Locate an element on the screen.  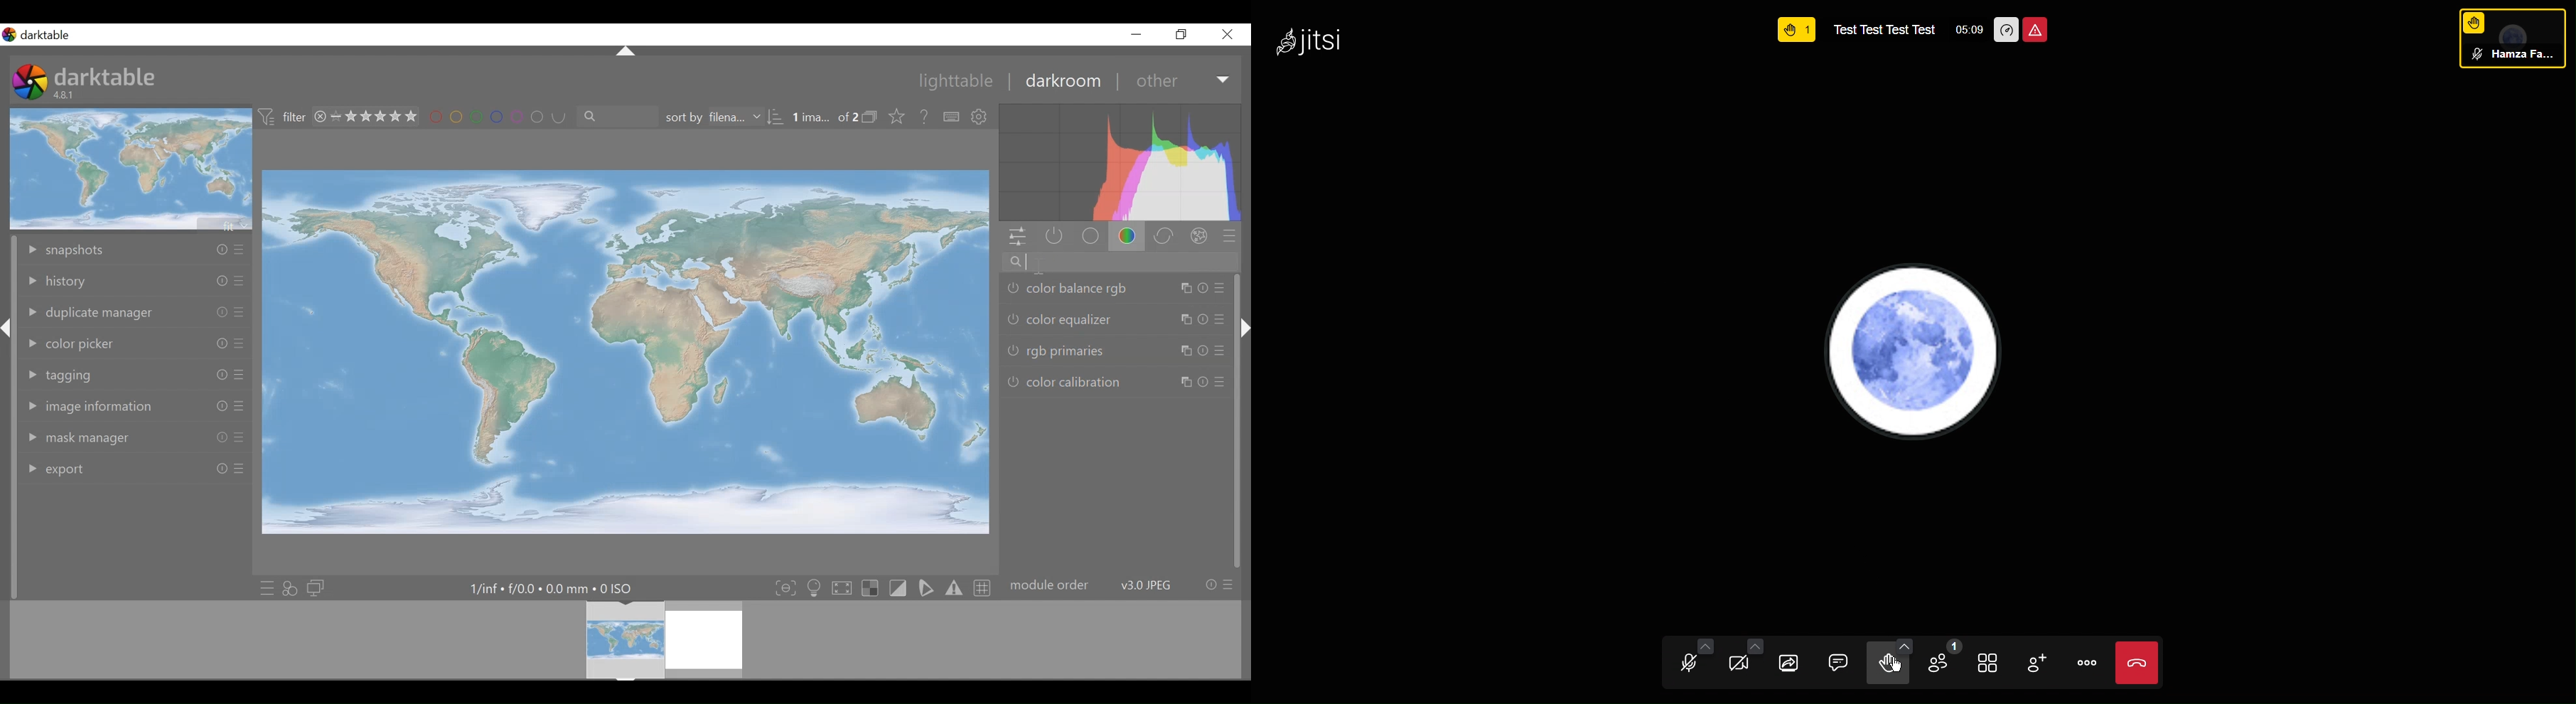
define shortcut  is located at coordinates (949, 117).